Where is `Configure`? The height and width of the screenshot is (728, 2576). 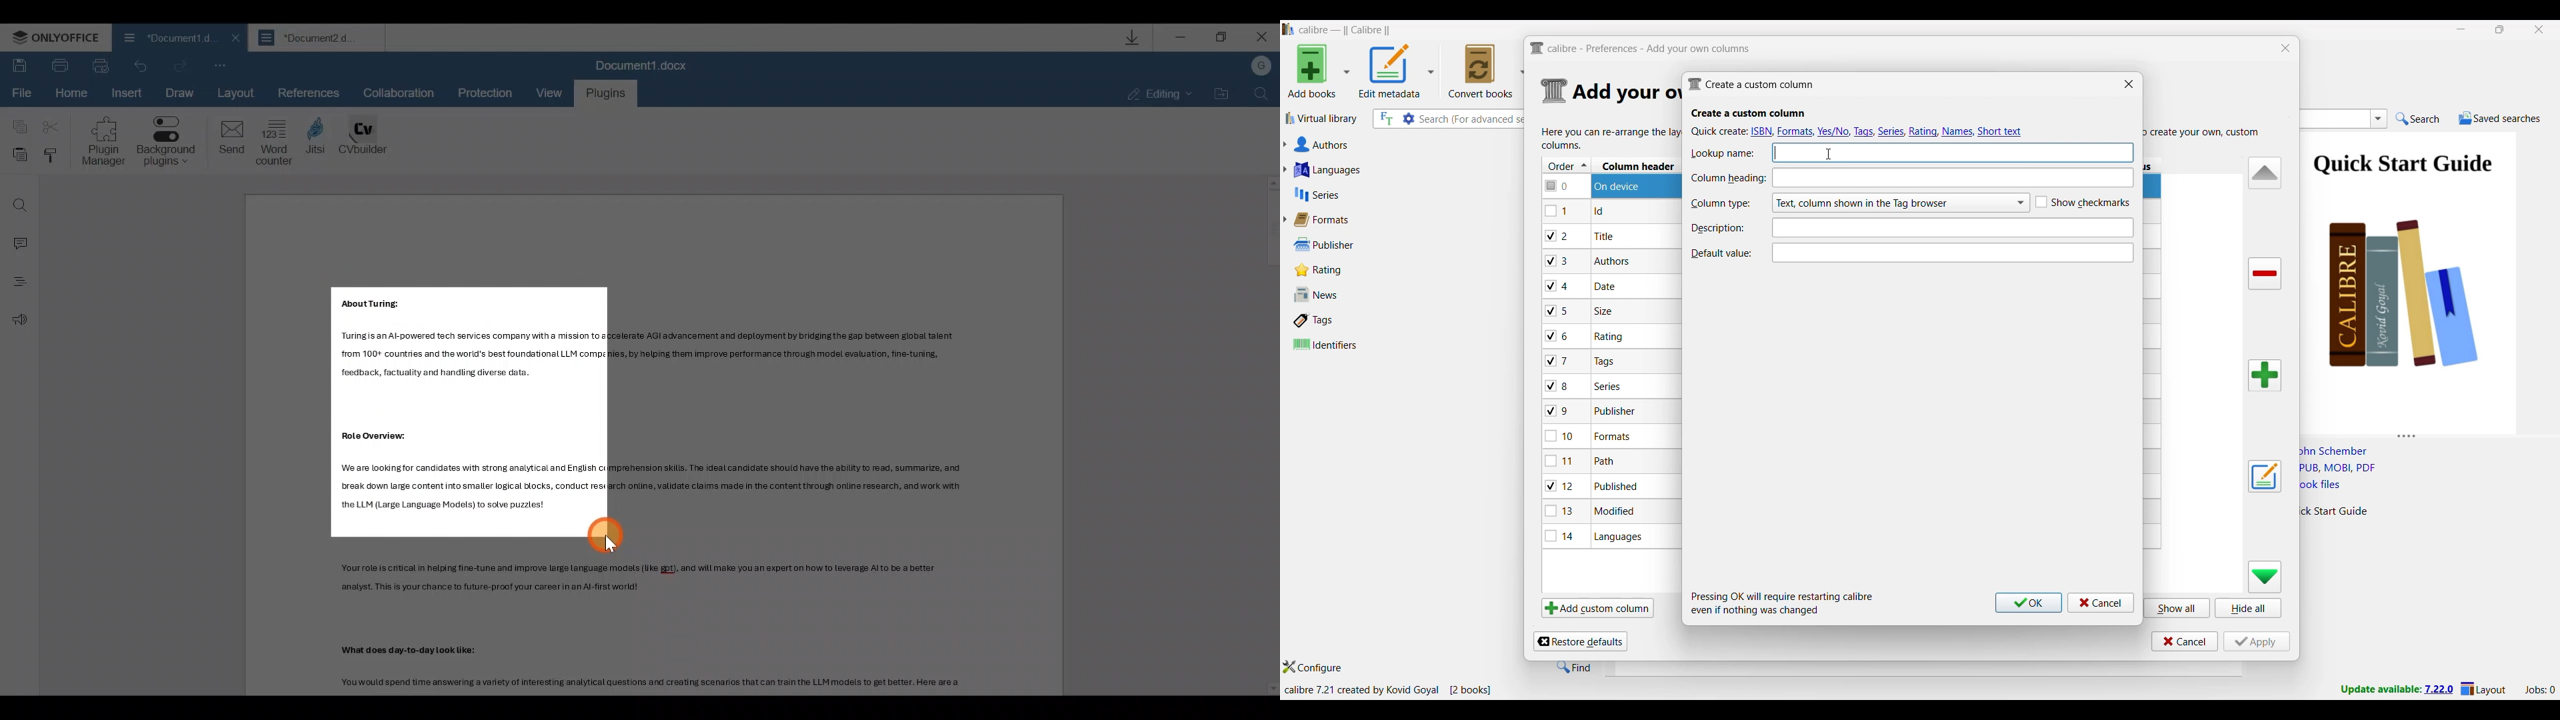 Configure is located at coordinates (1313, 667).